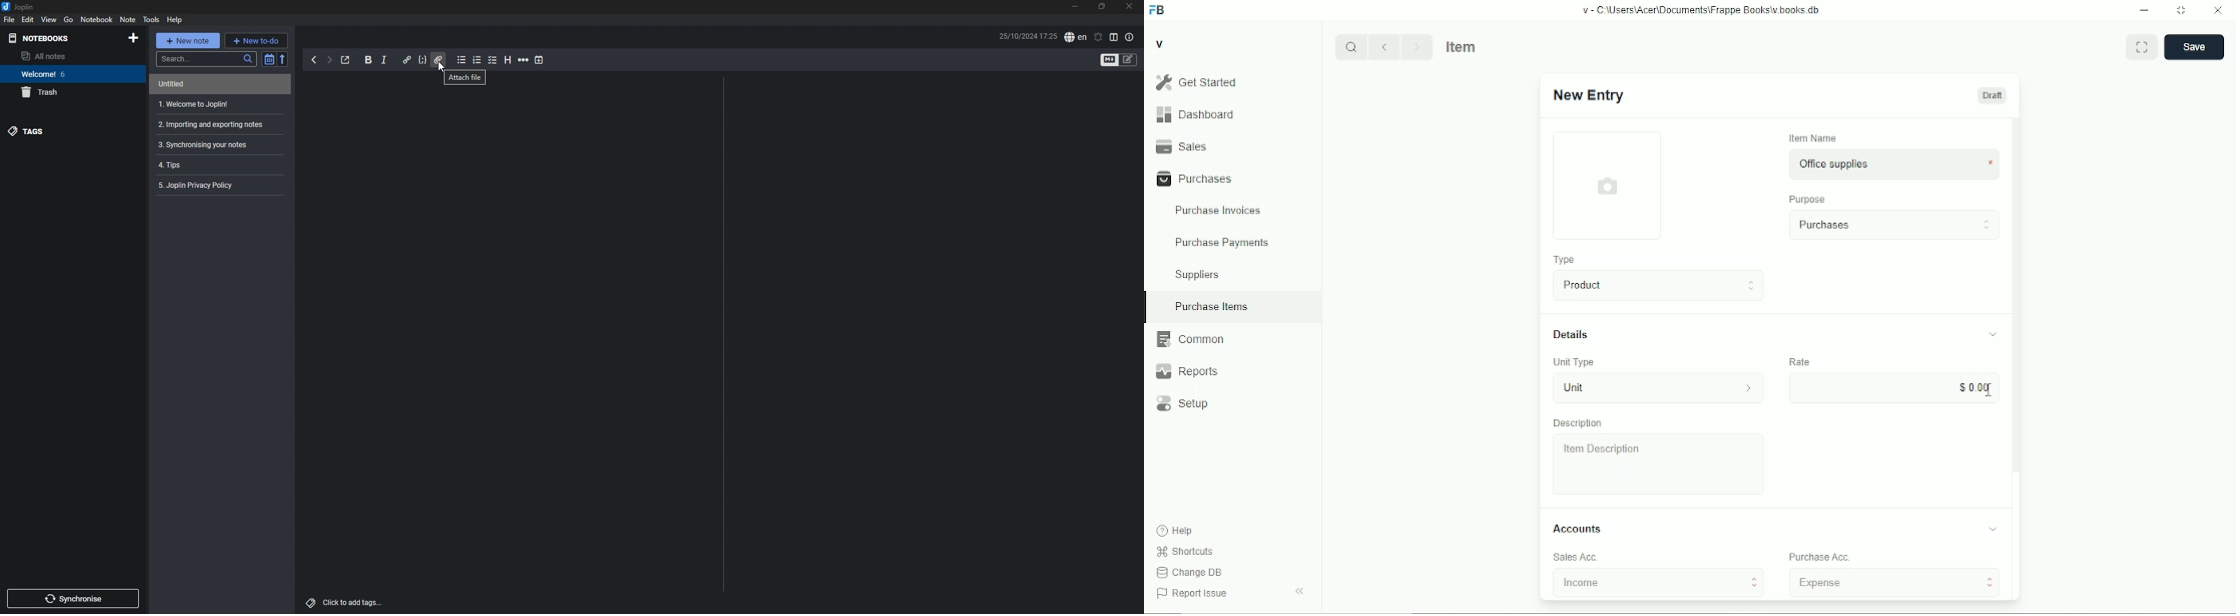 Image resolution: width=2240 pixels, height=616 pixels. What do you see at coordinates (2182, 11) in the screenshot?
I see `Toggle between form and full width` at bounding box center [2182, 11].